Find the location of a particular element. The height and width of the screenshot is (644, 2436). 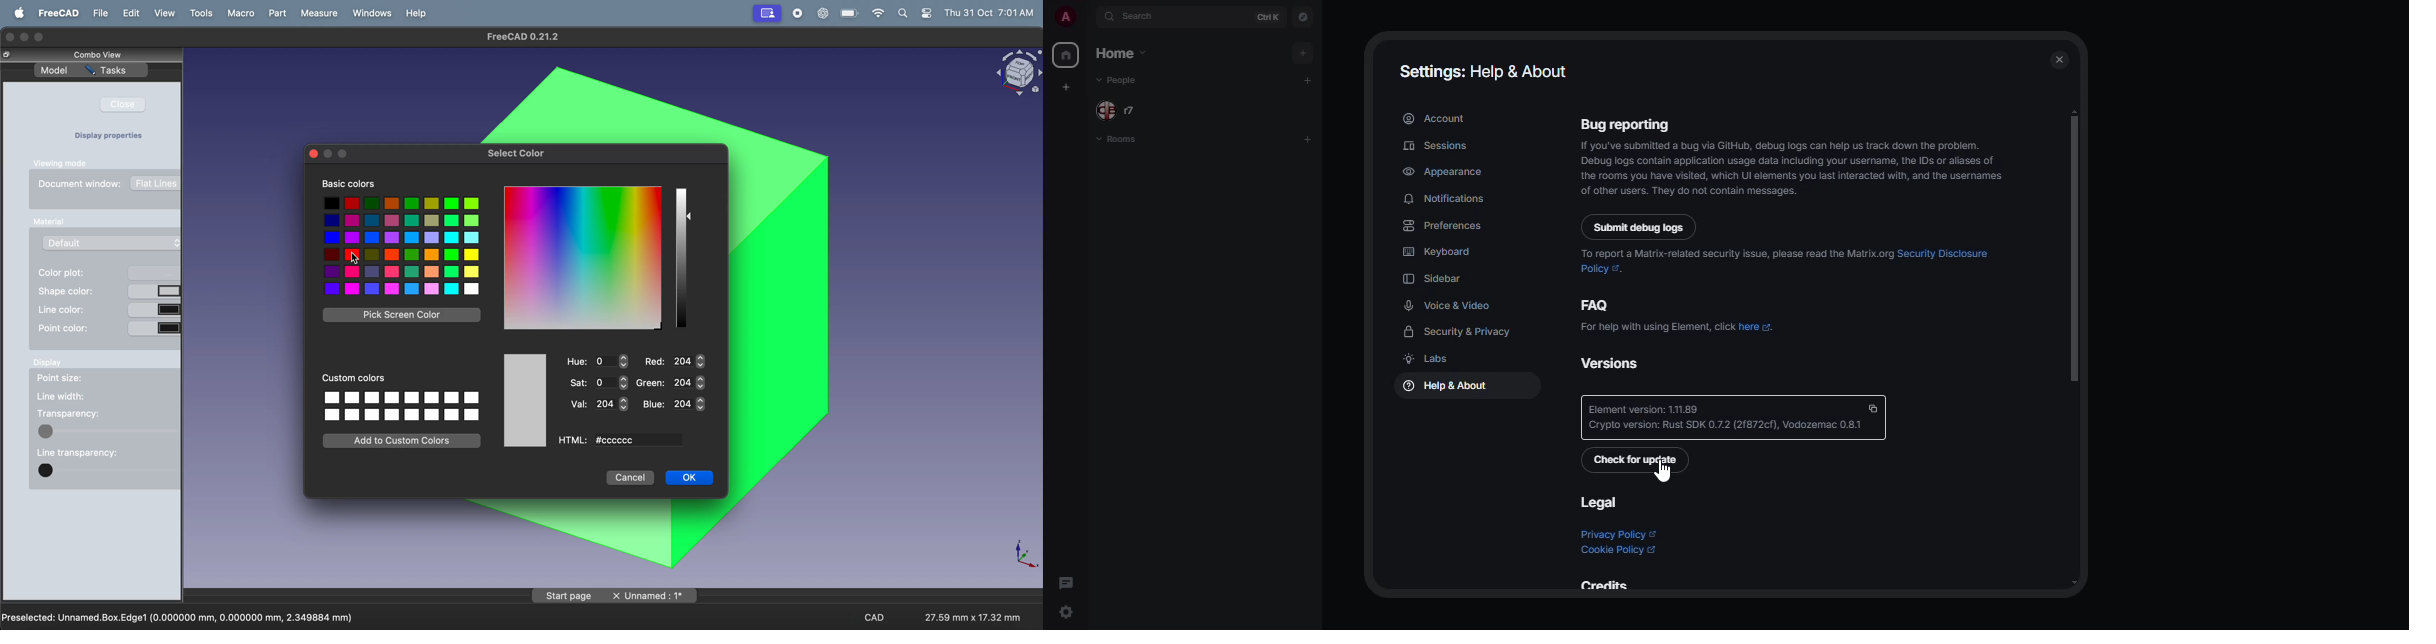

aspect ratio is located at coordinates (969, 613).